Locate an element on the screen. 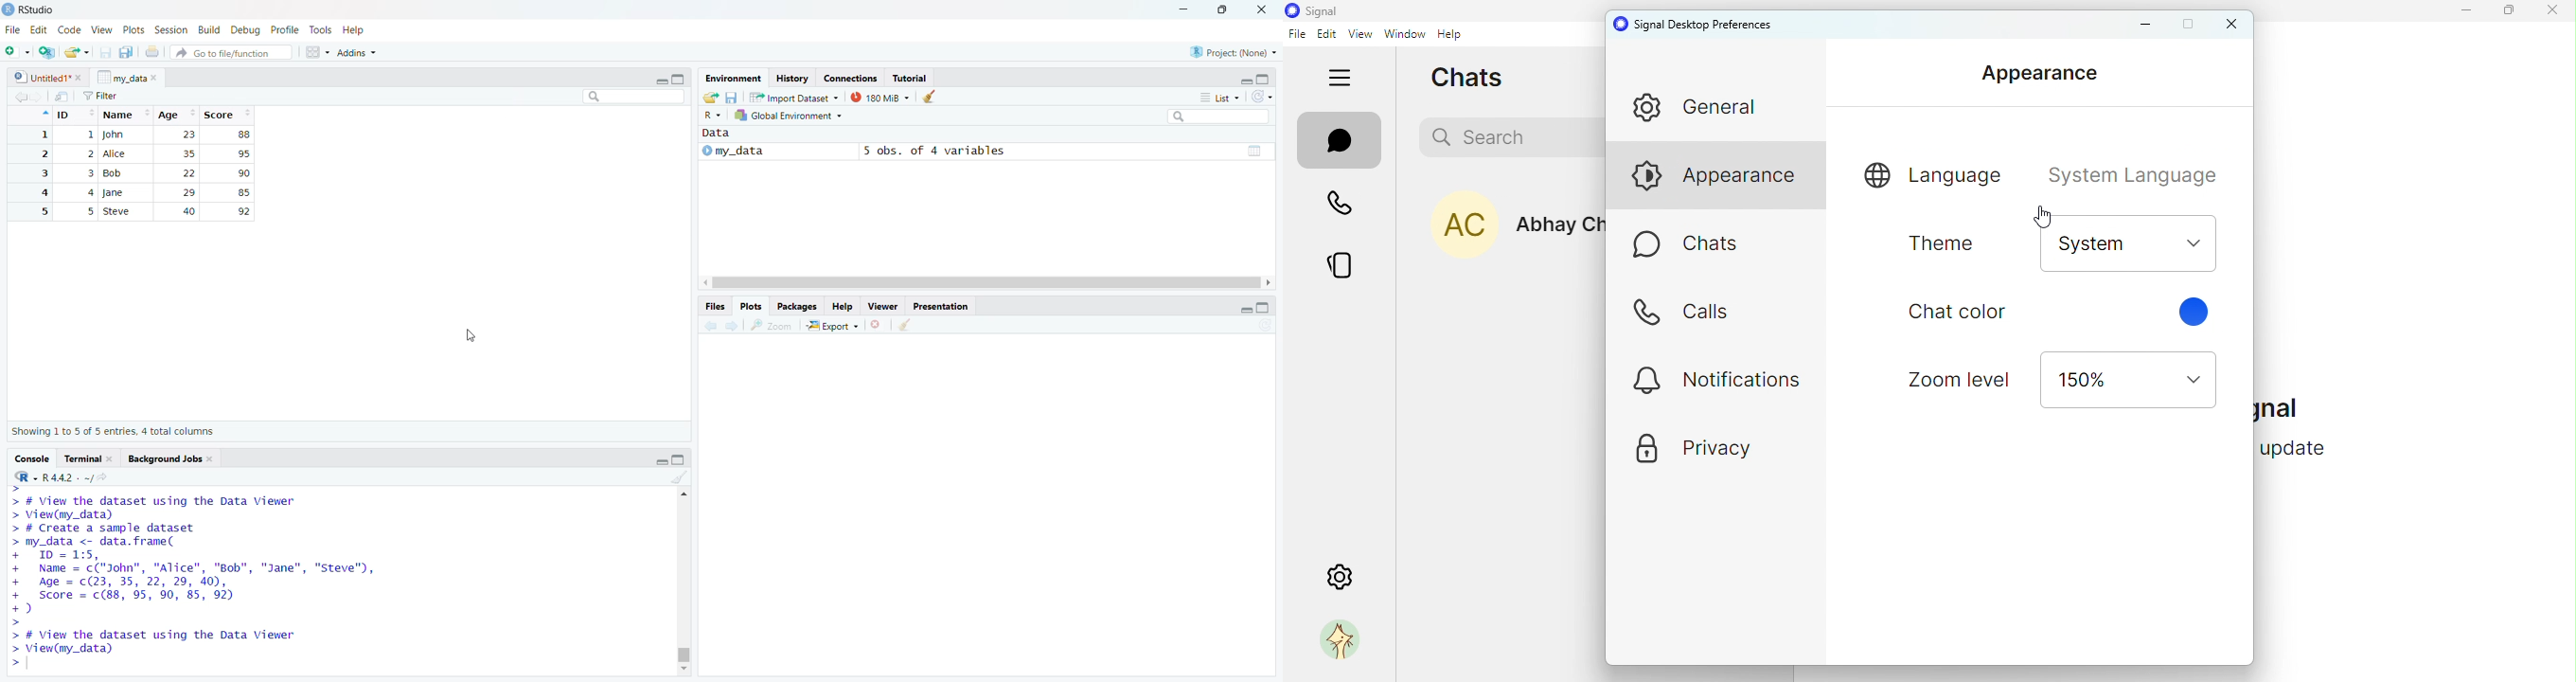  Scroll bar is located at coordinates (989, 283).